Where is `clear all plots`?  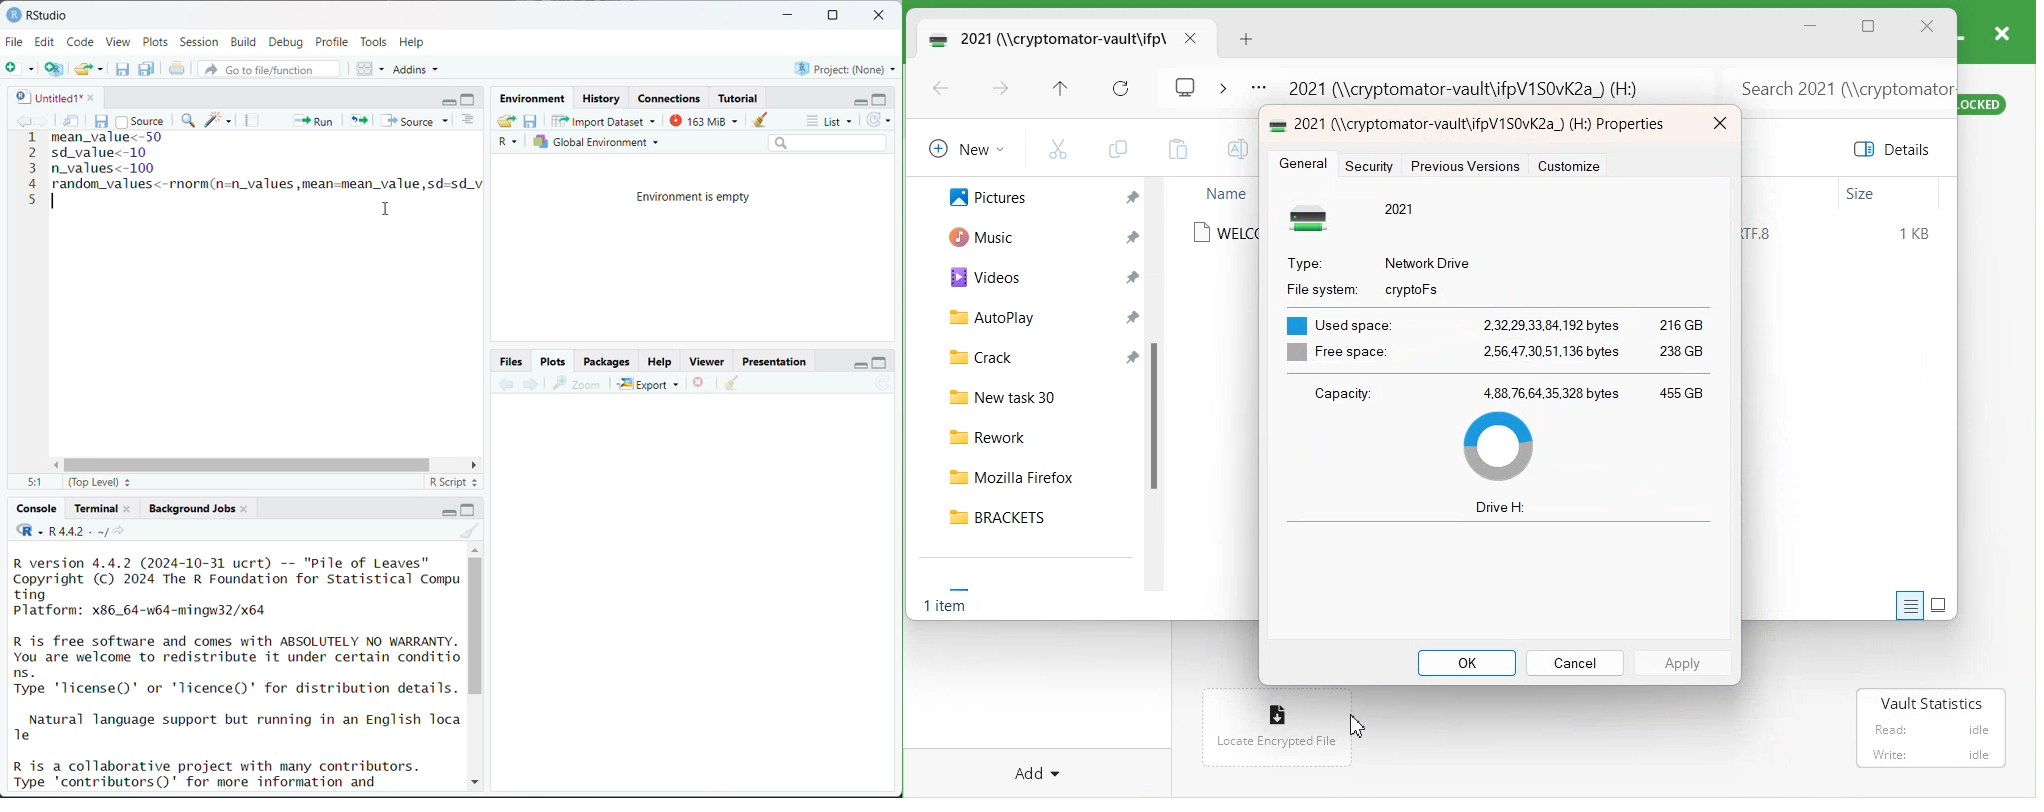 clear all plots is located at coordinates (732, 383).